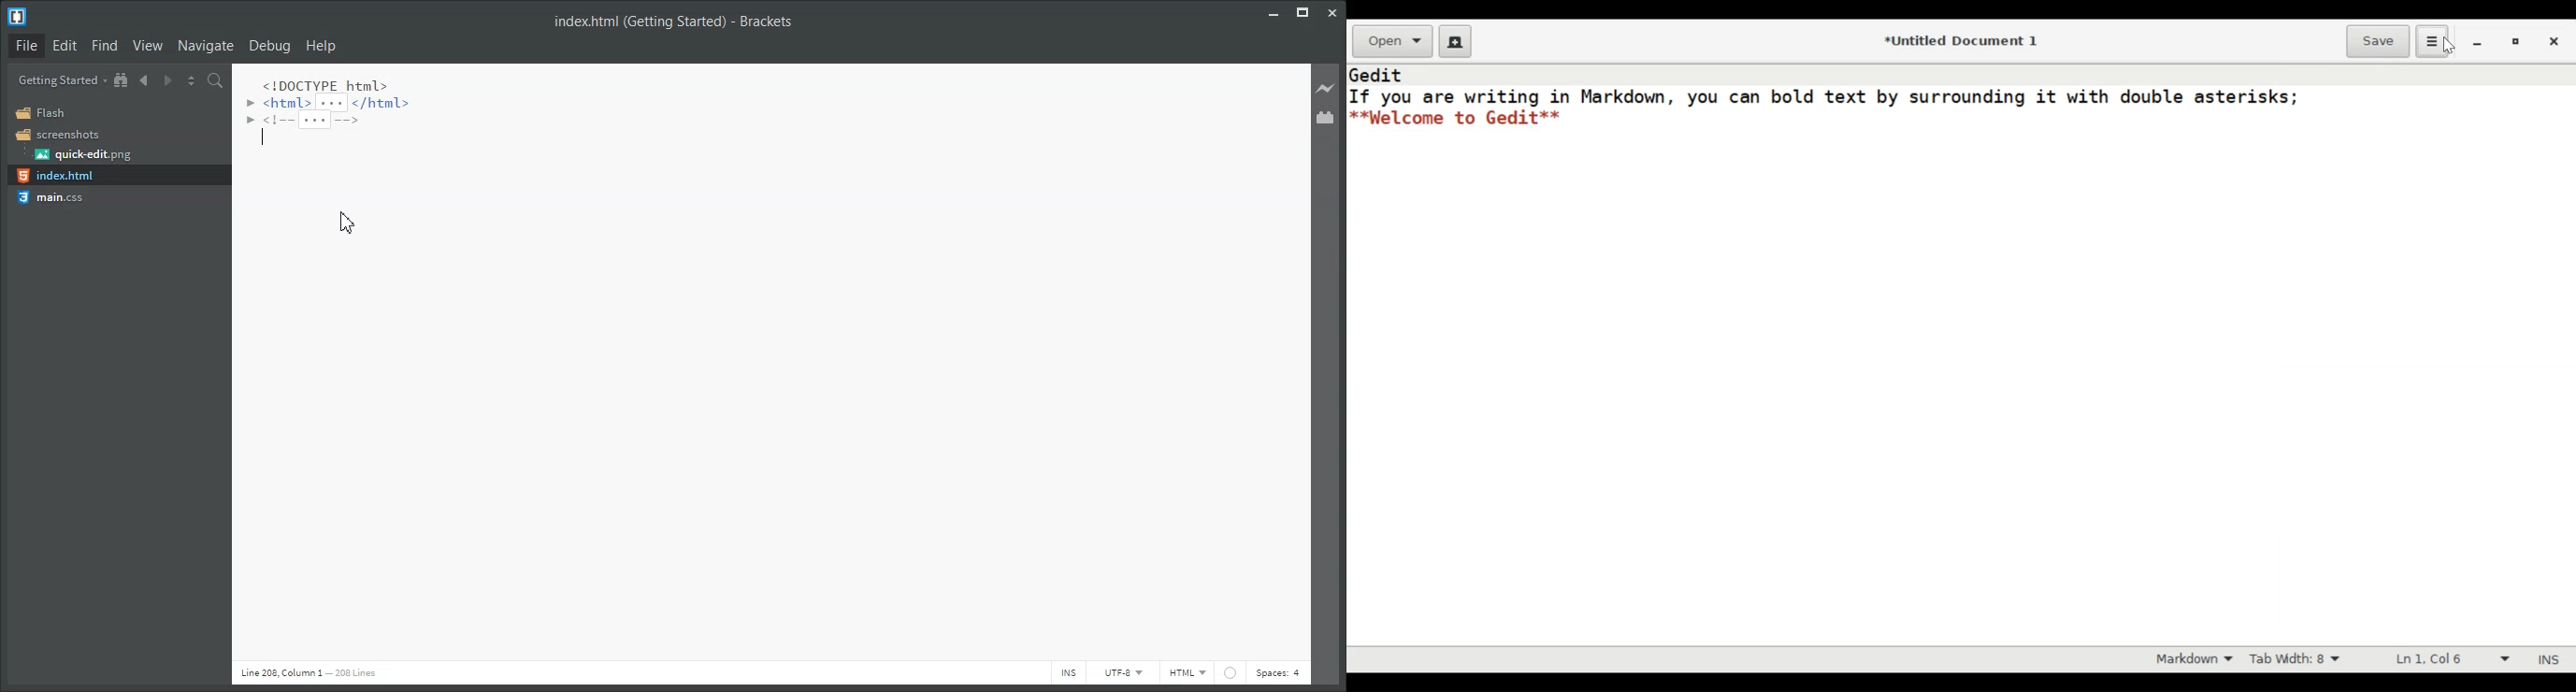  What do you see at coordinates (1302, 11) in the screenshot?
I see `Maximize` at bounding box center [1302, 11].